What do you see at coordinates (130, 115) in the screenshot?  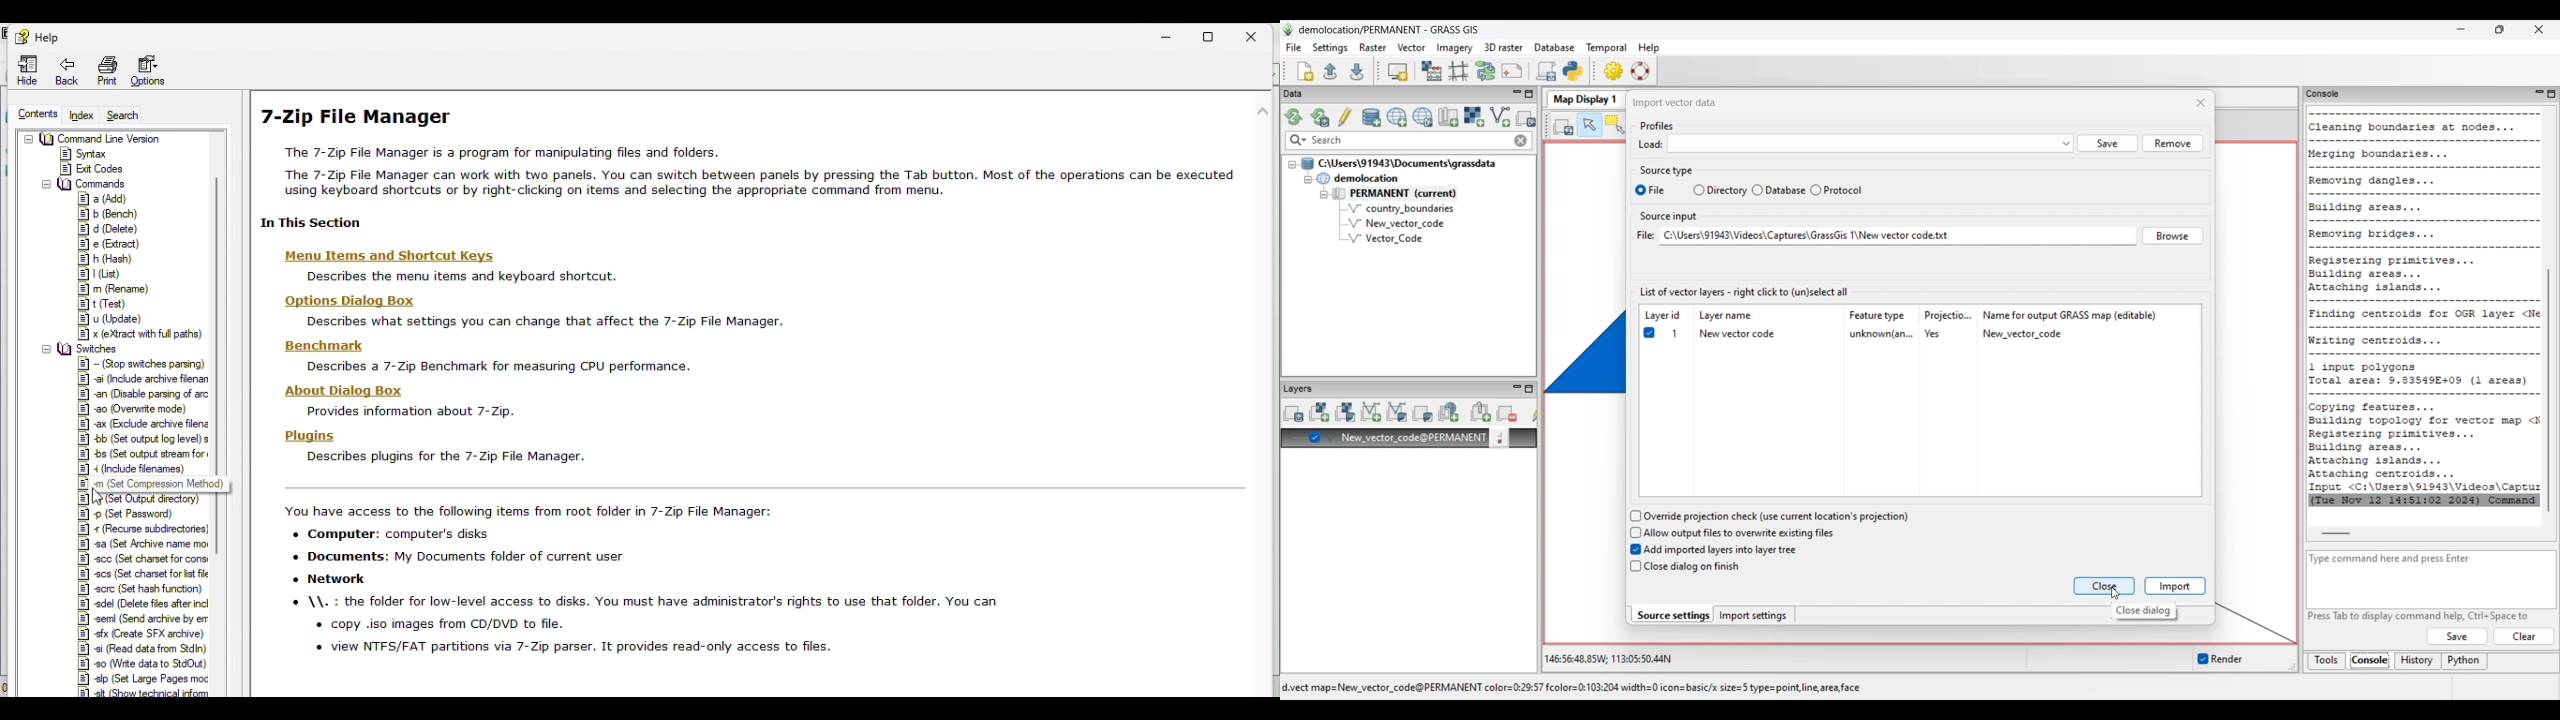 I see `Search` at bounding box center [130, 115].